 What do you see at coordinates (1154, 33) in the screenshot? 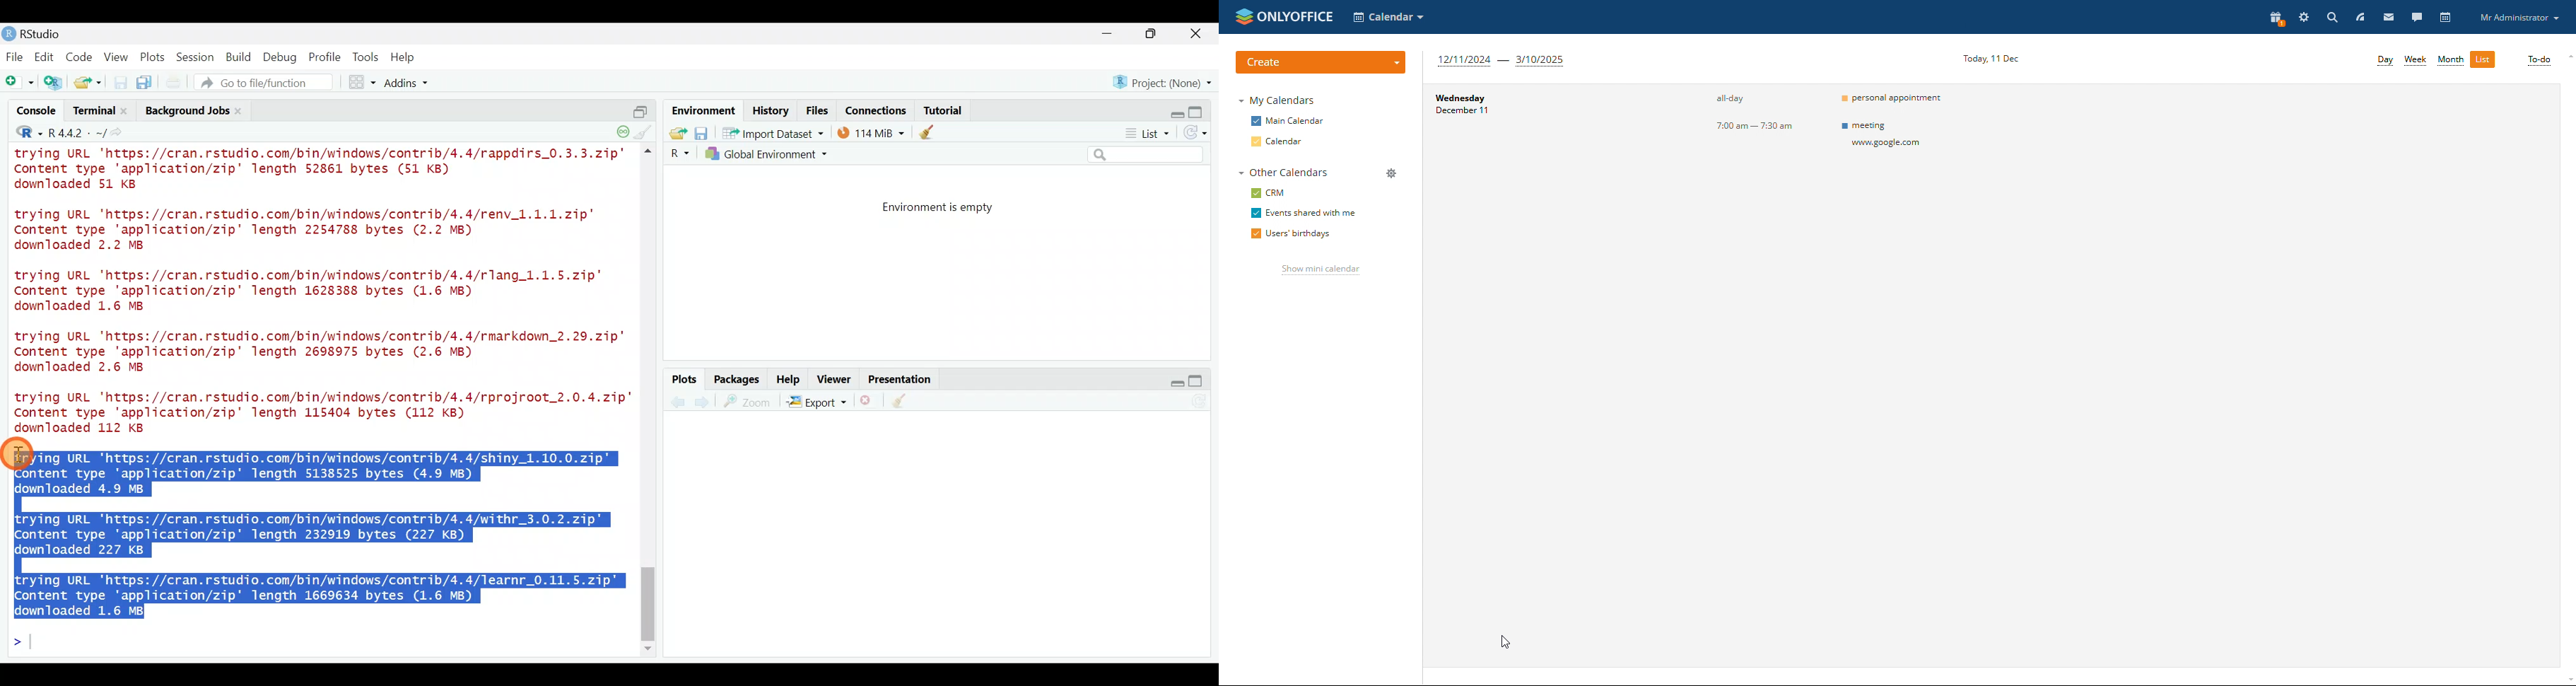
I see `maximize` at bounding box center [1154, 33].